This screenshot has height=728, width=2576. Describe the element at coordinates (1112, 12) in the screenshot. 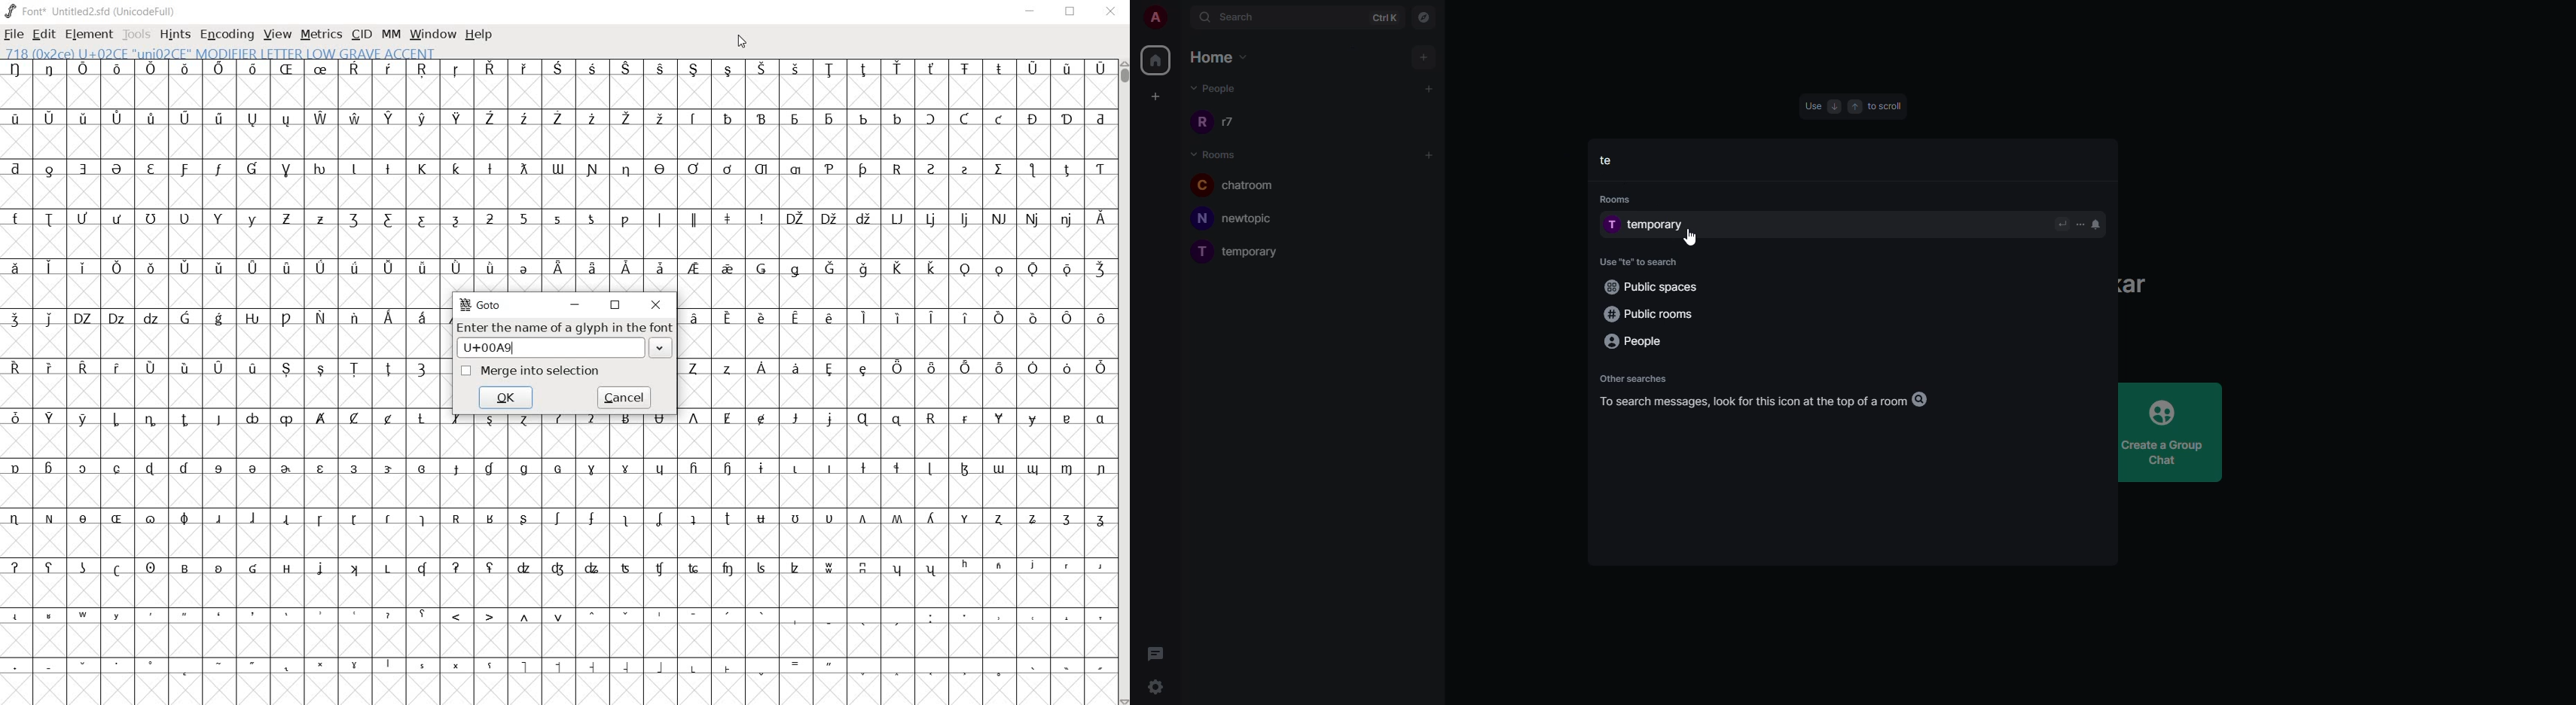

I see `close` at that location.